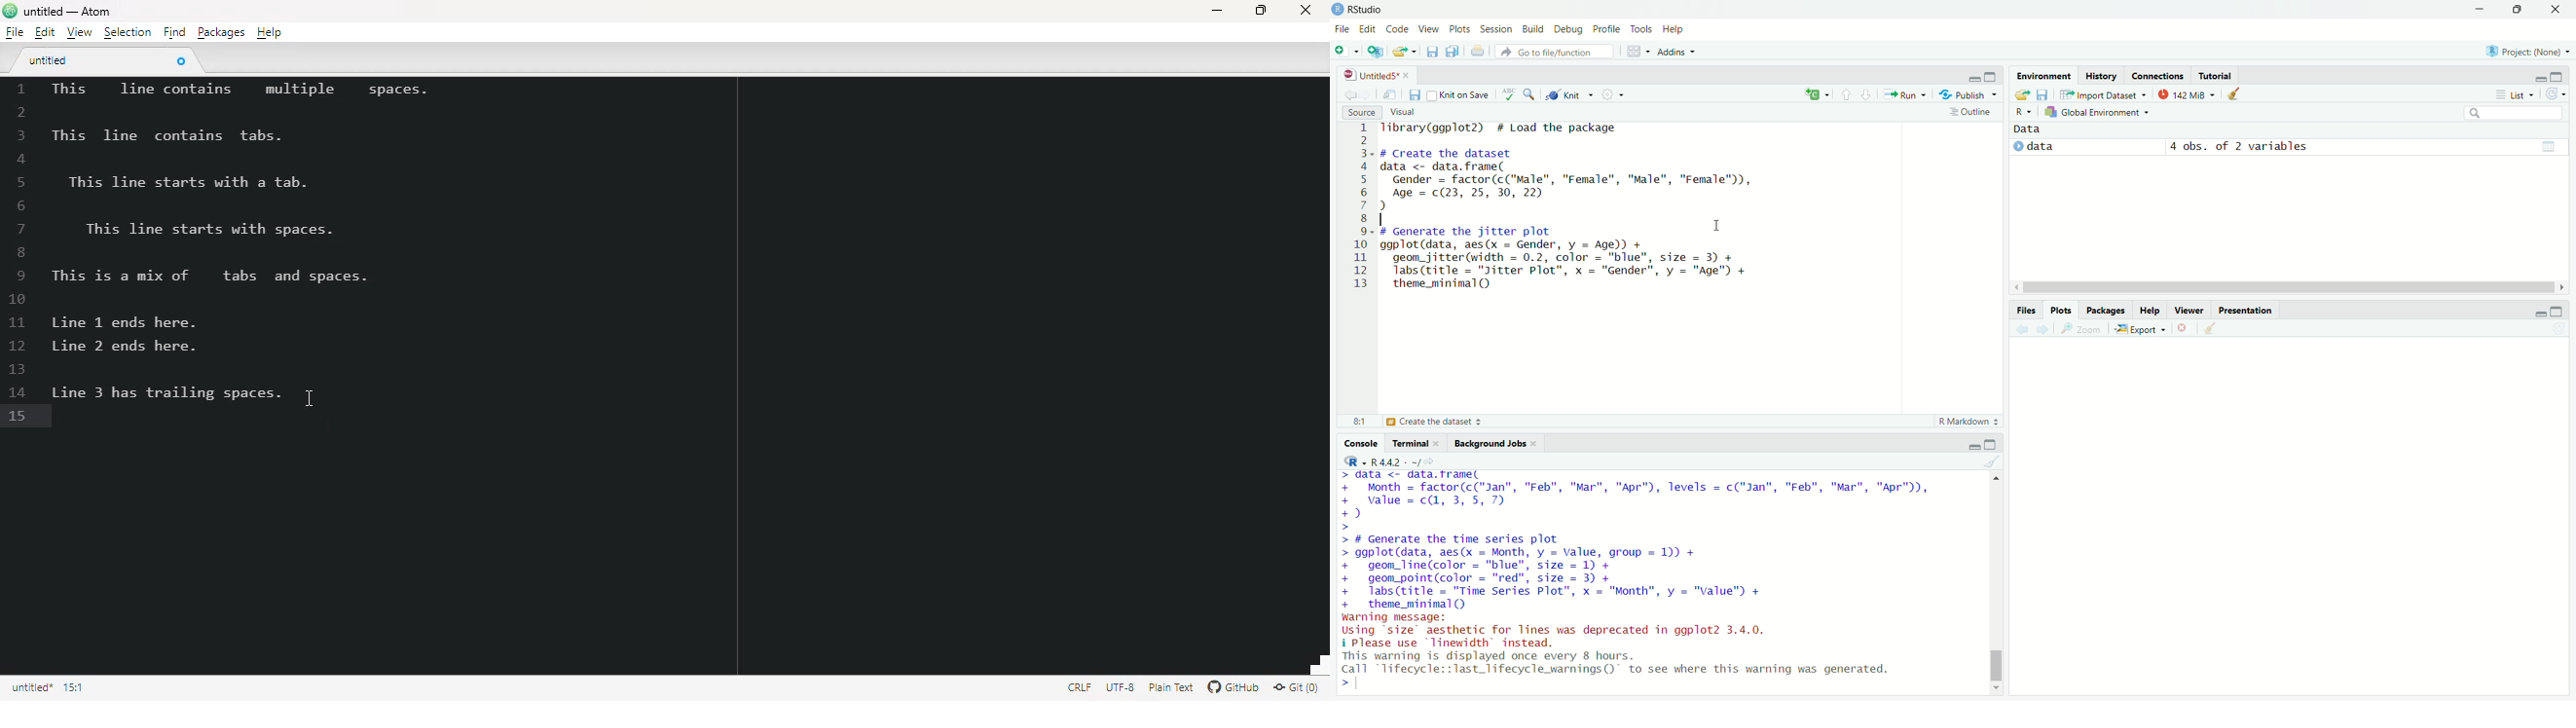 The width and height of the screenshot is (2576, 728). I want to click on find/replace, so click(1530, 94).